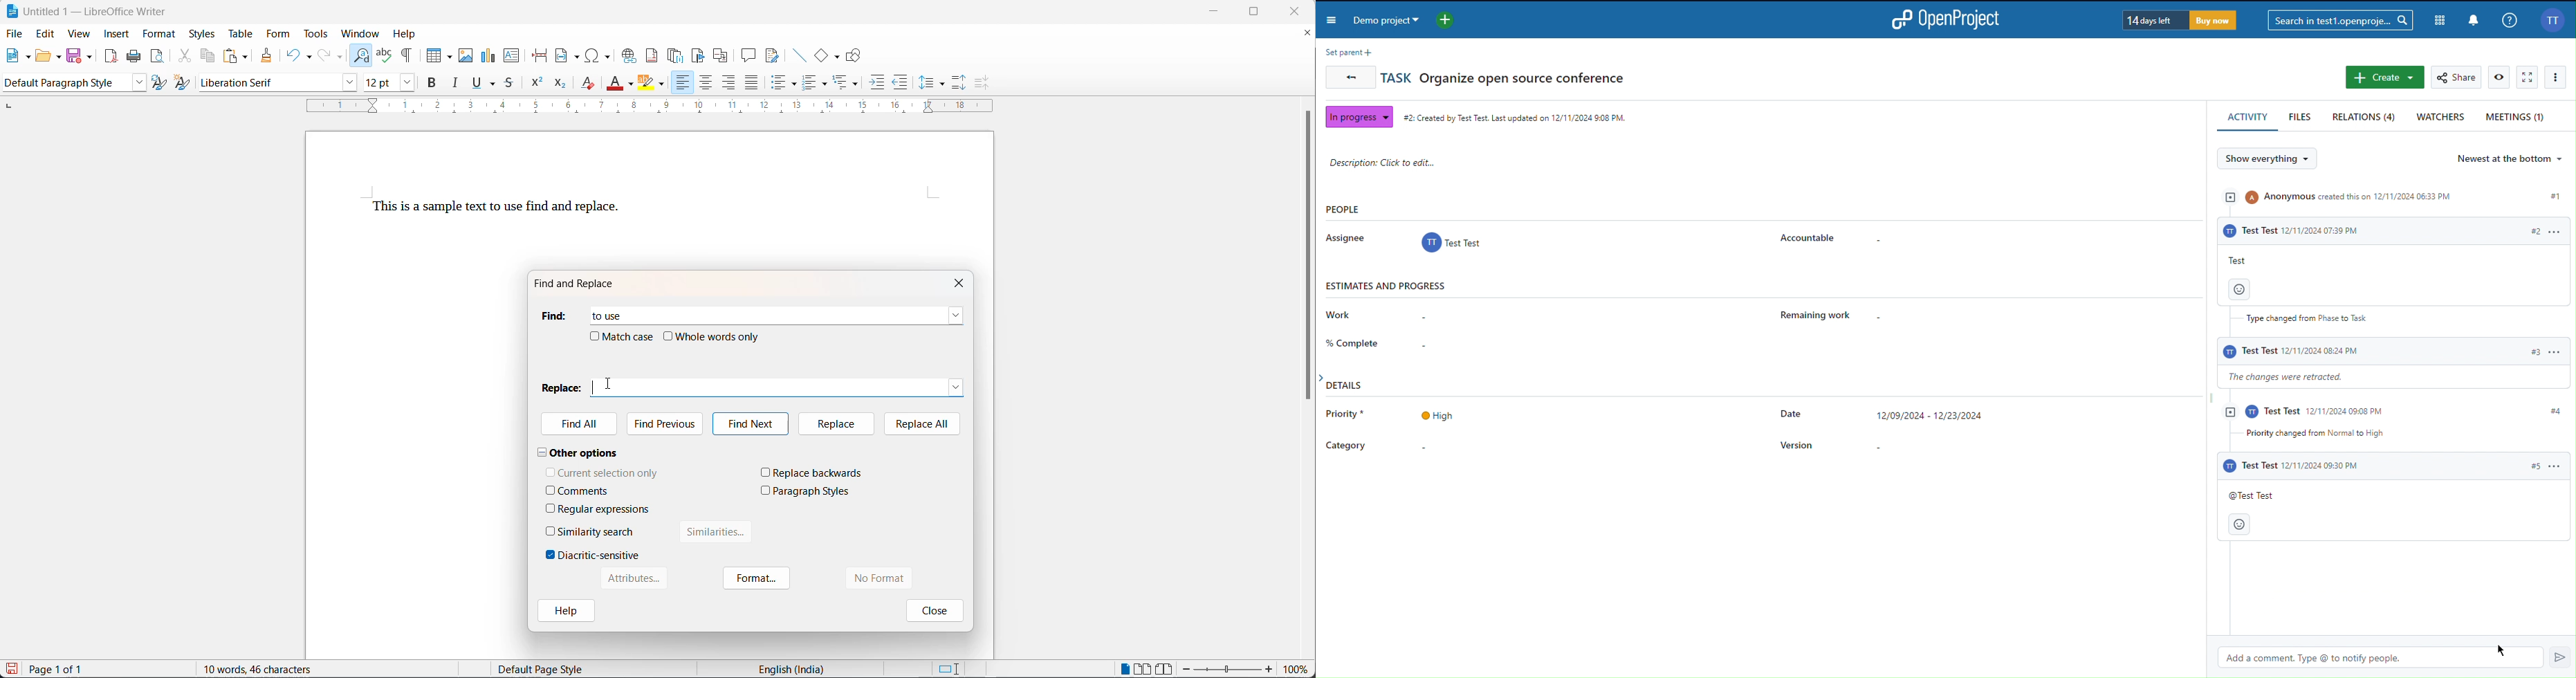 The height and width of the screenshot is (700, 2576). What do you see at coordinates (701, 55) in the screenshot?
I see `insert bookmark` at bounding box center [701, 55].